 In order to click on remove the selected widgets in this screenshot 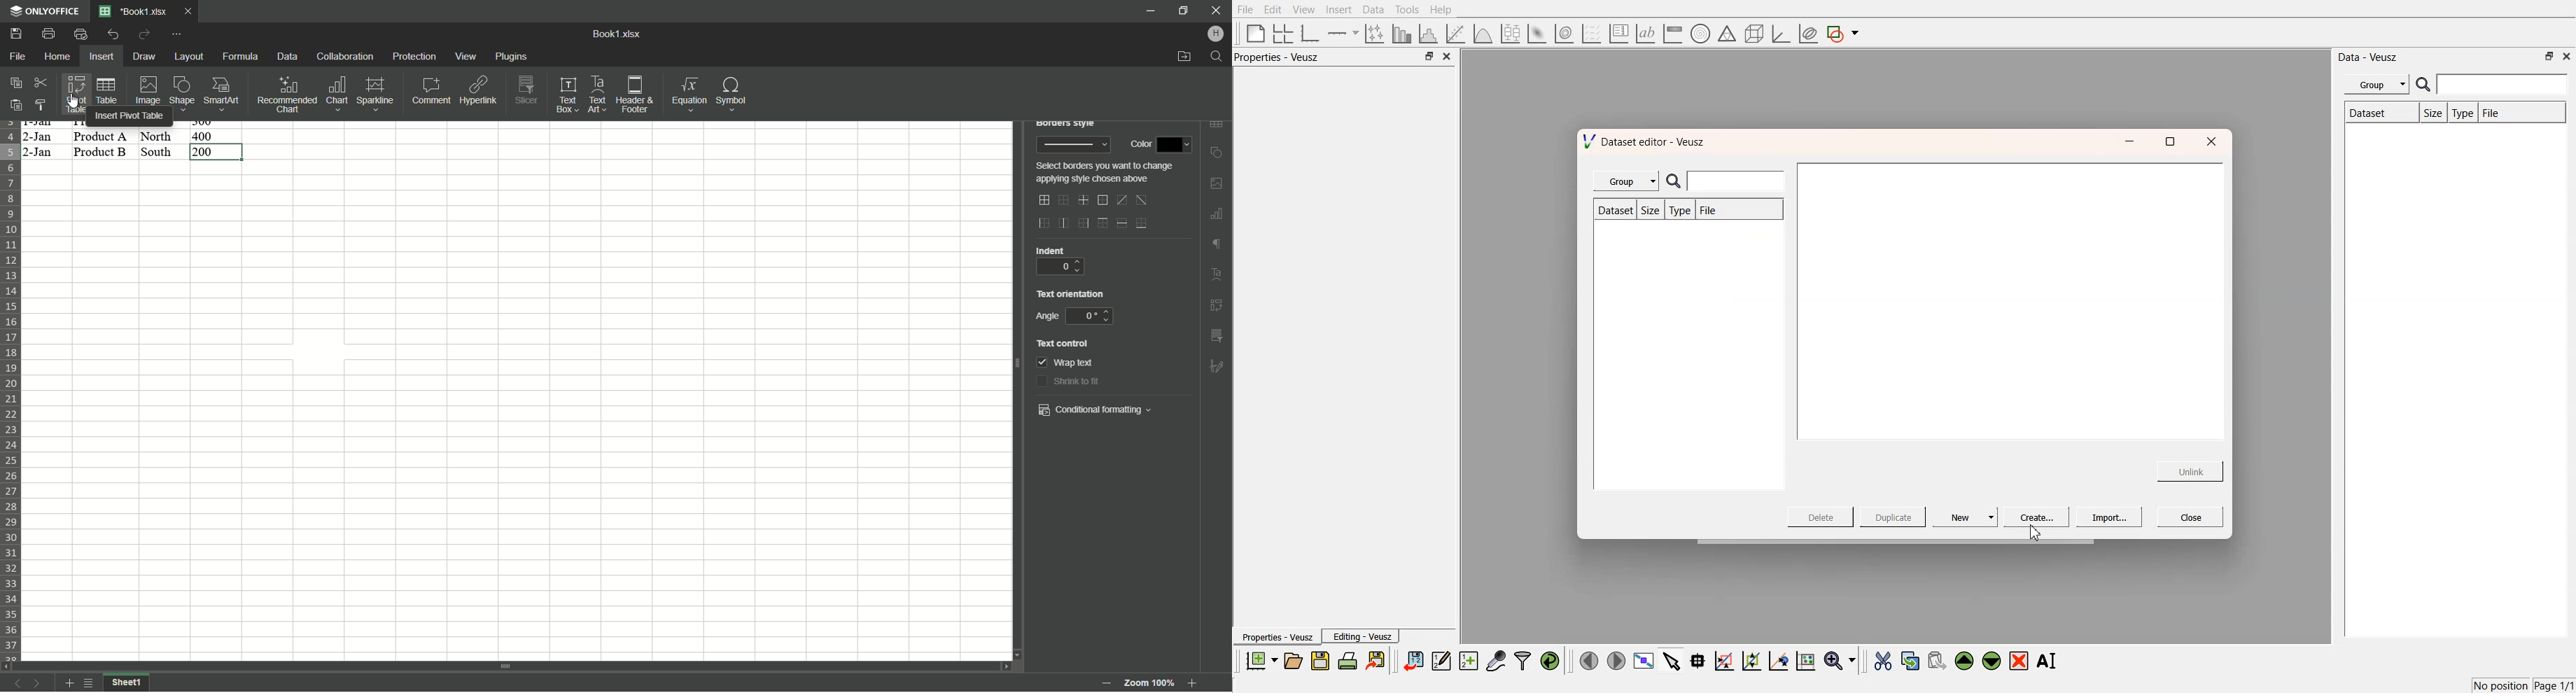, I will do `click(2020, 661)`.